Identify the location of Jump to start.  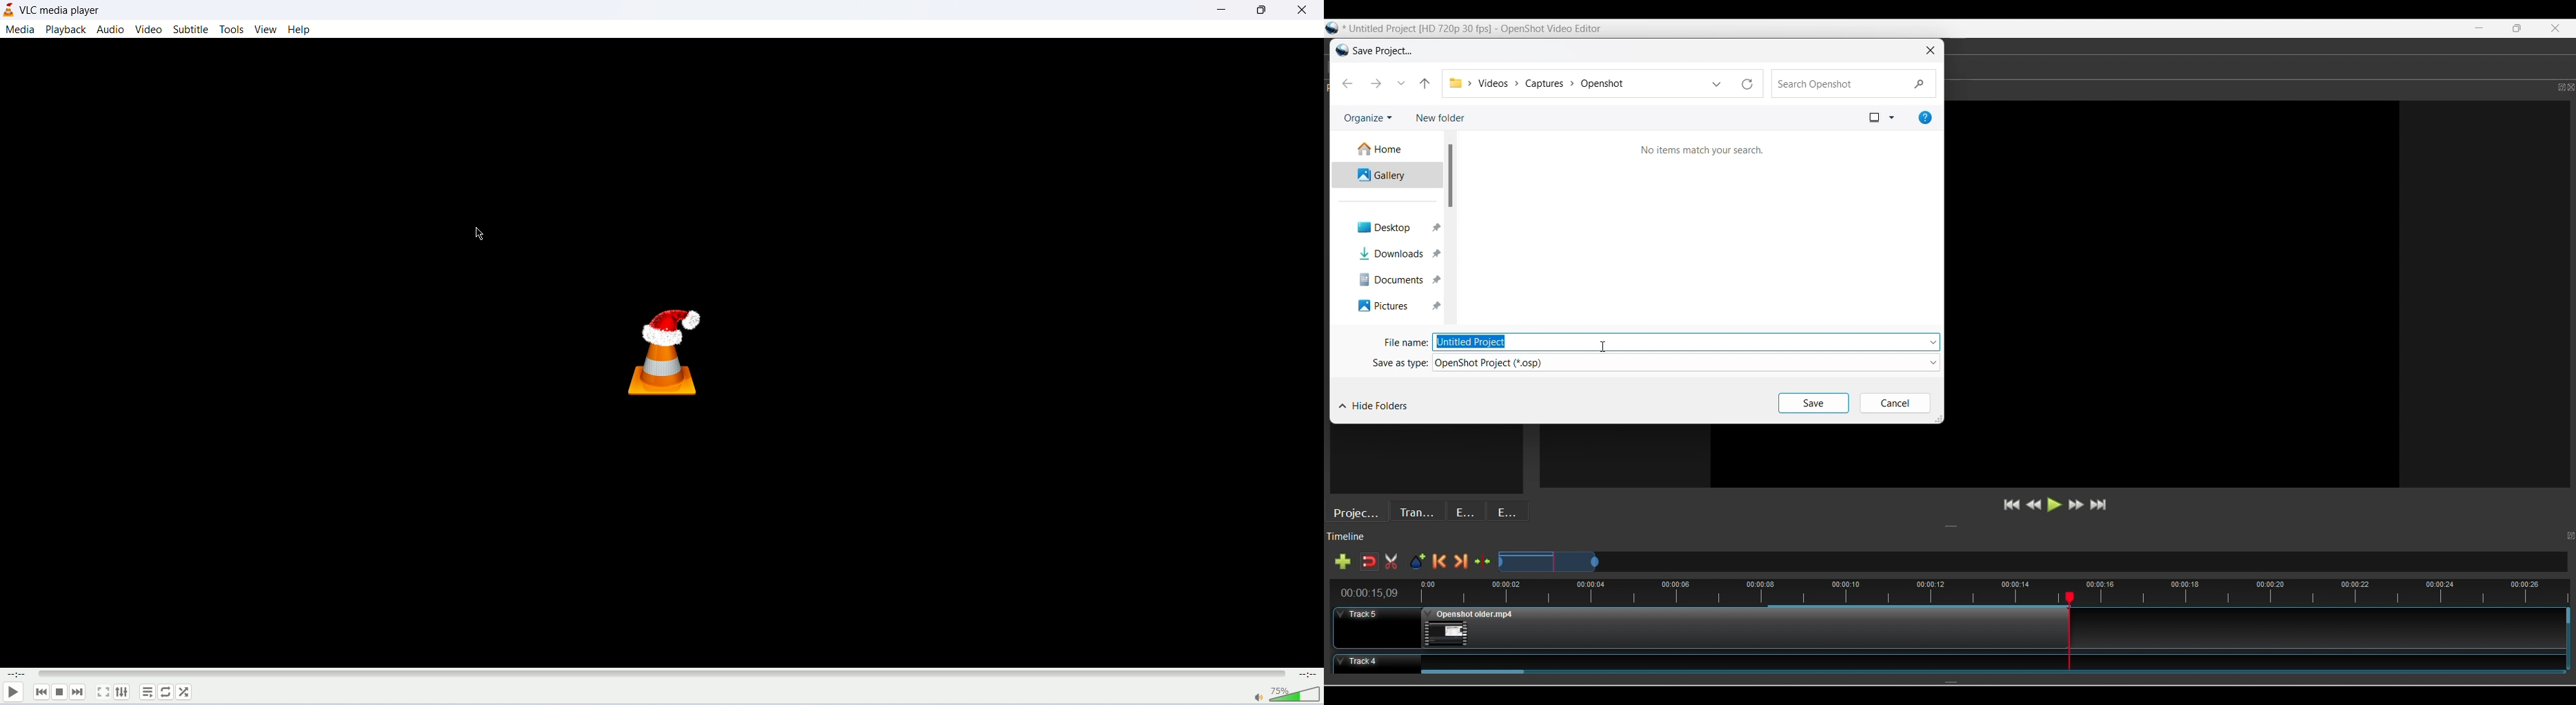
(2012, 505).